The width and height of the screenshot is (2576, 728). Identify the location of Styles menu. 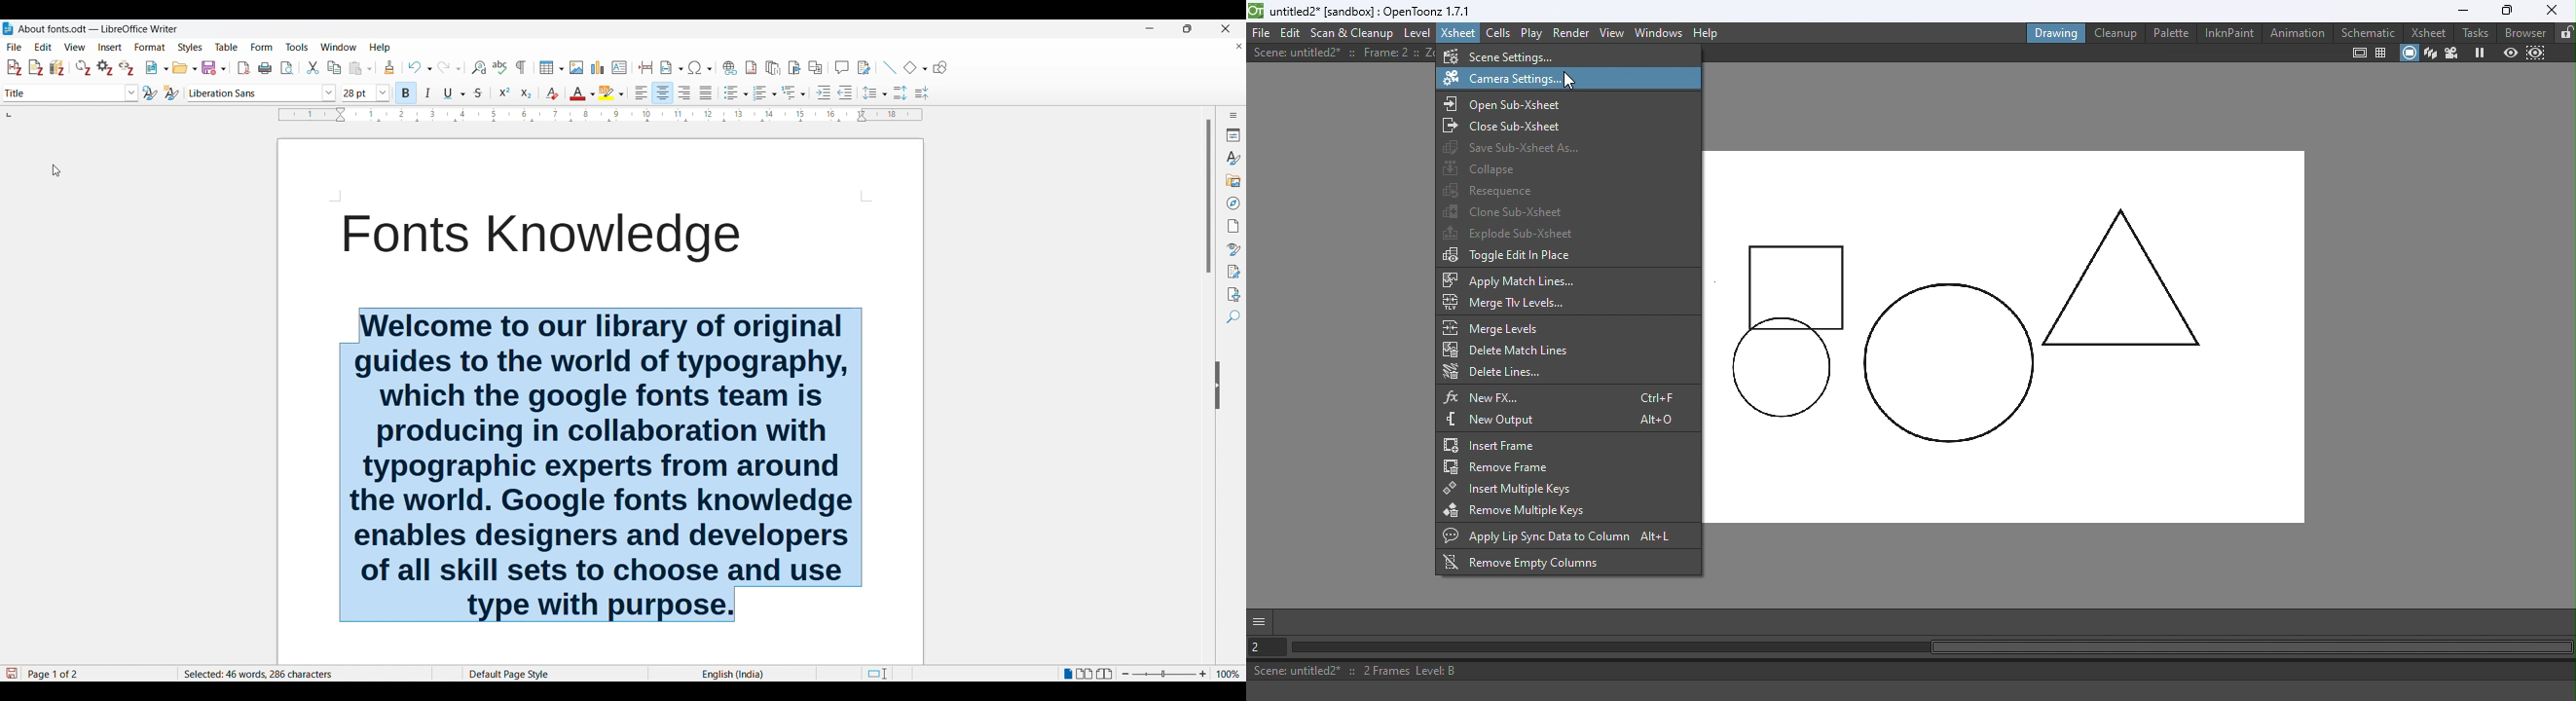
(190, 47).